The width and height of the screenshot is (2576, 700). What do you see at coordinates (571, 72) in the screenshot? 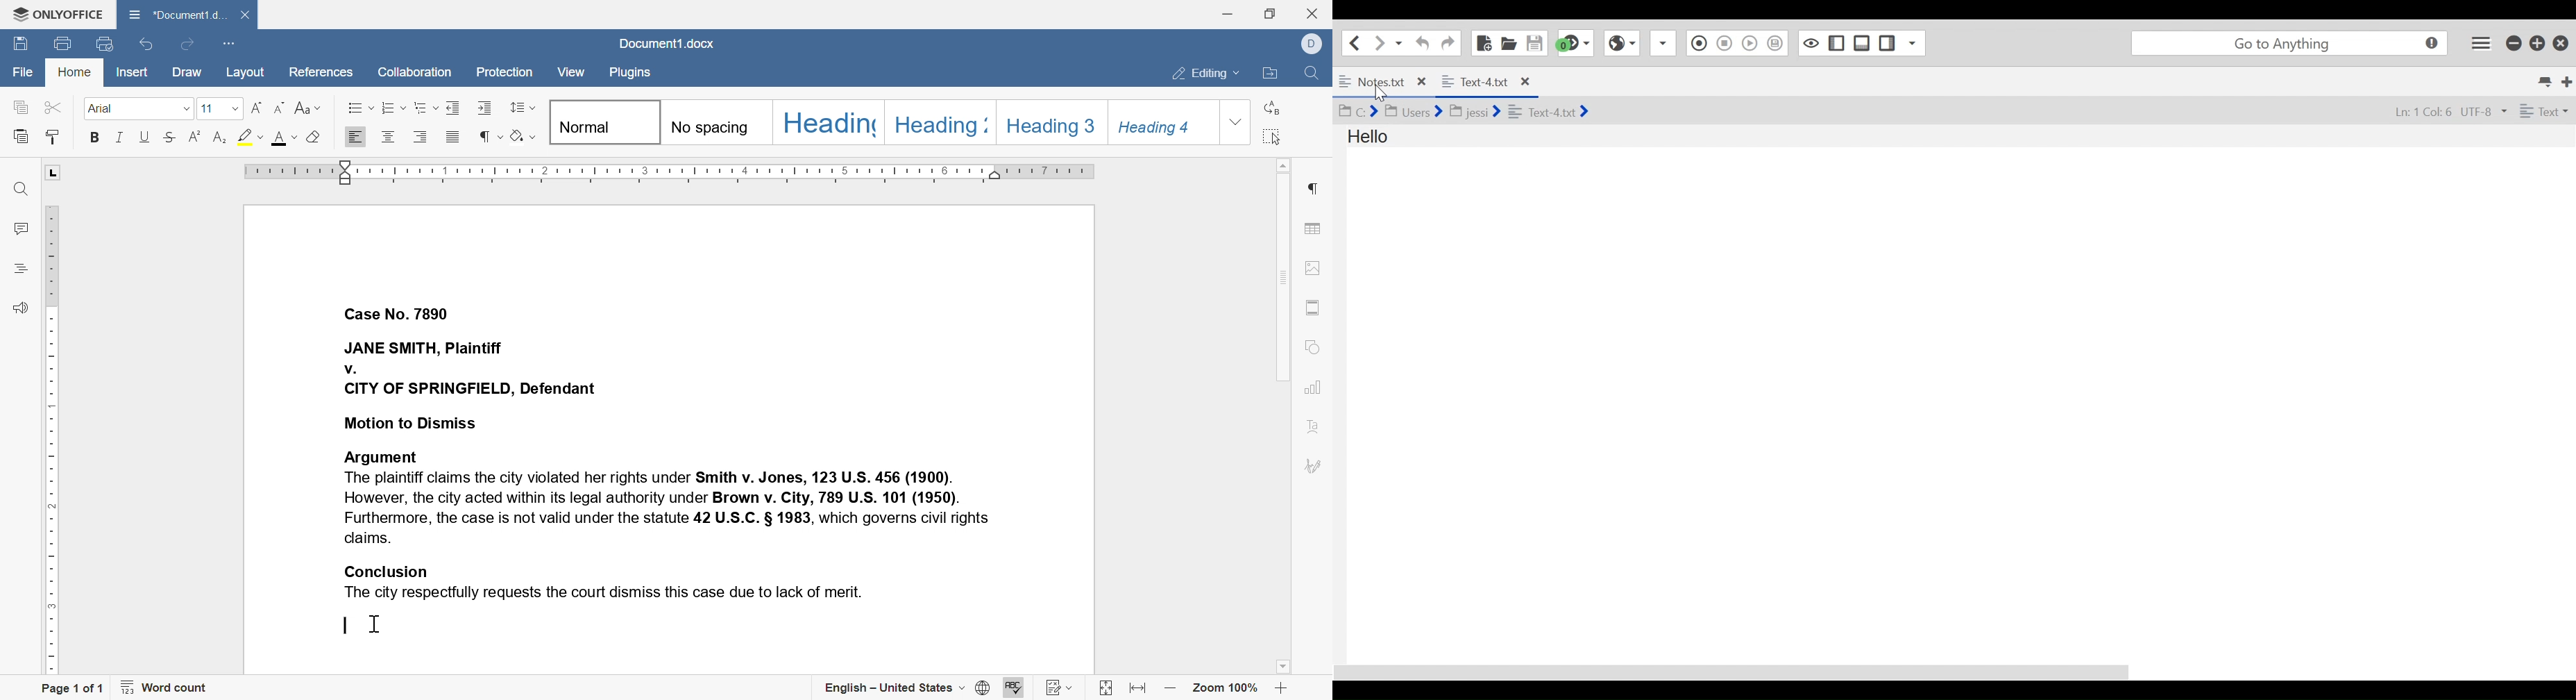
I see `view` at bounding box center [571, 72].